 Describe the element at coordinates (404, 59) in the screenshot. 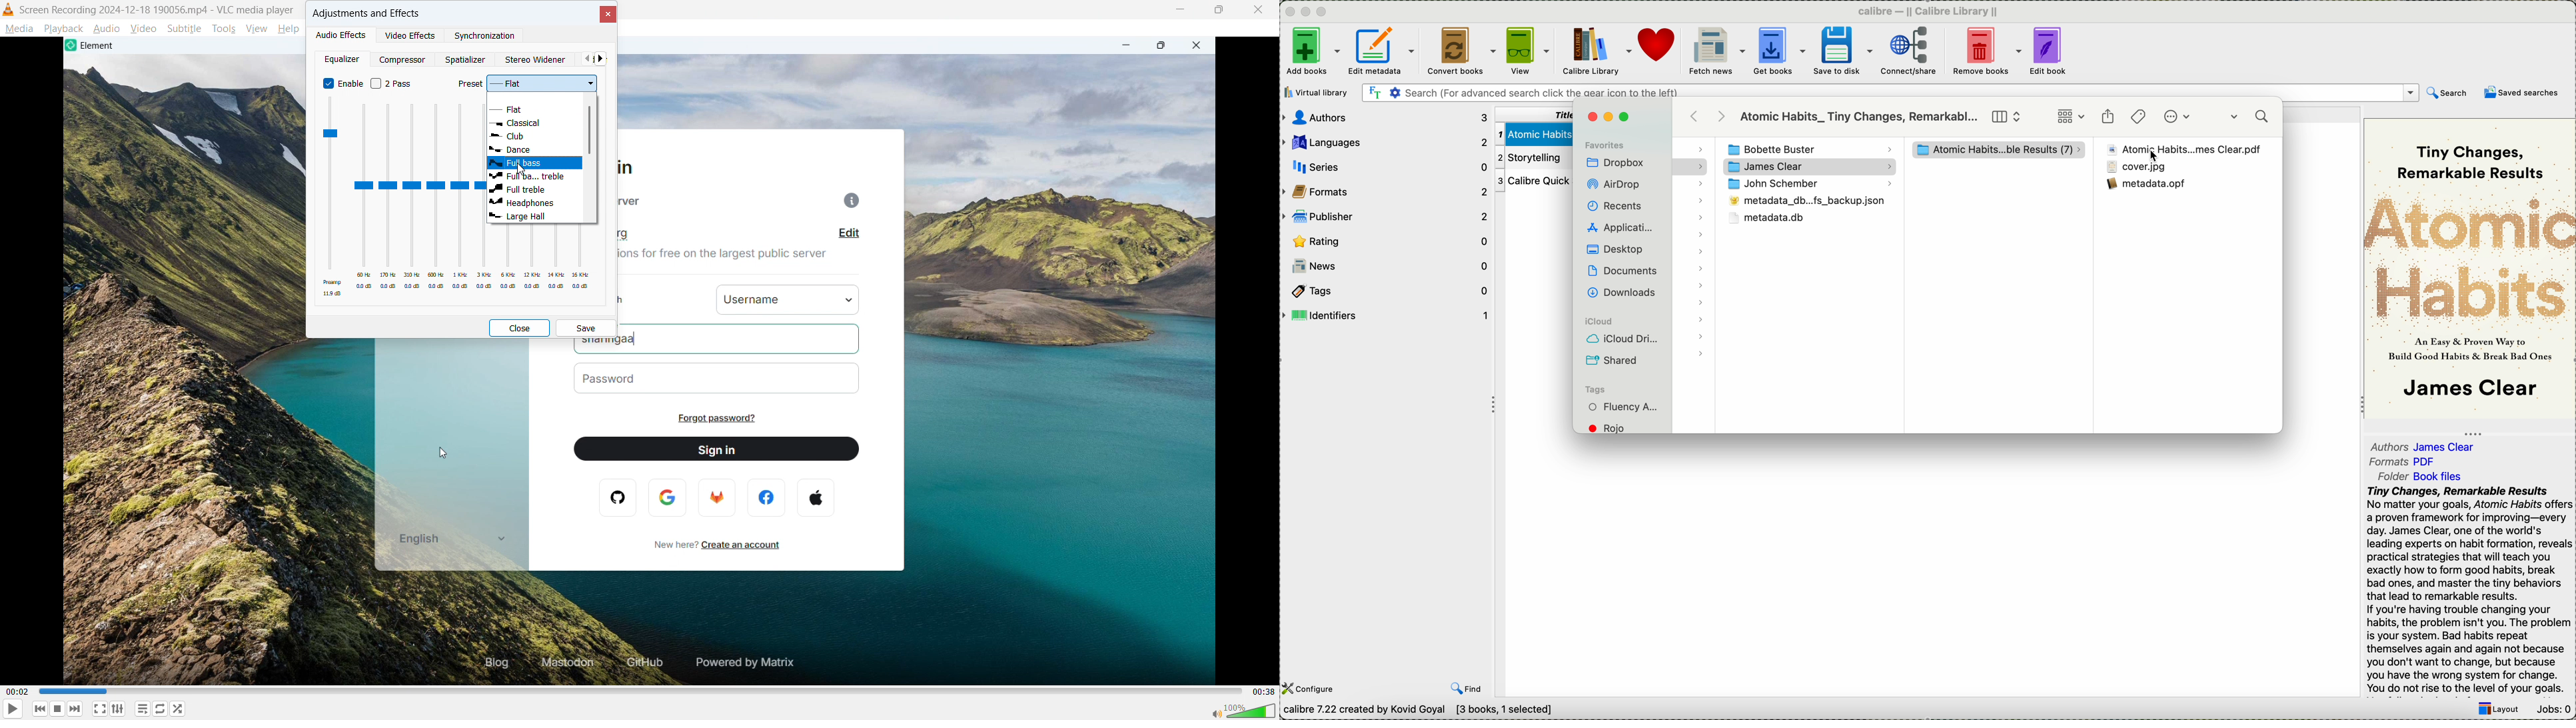

I see `Compressor ` at that location.